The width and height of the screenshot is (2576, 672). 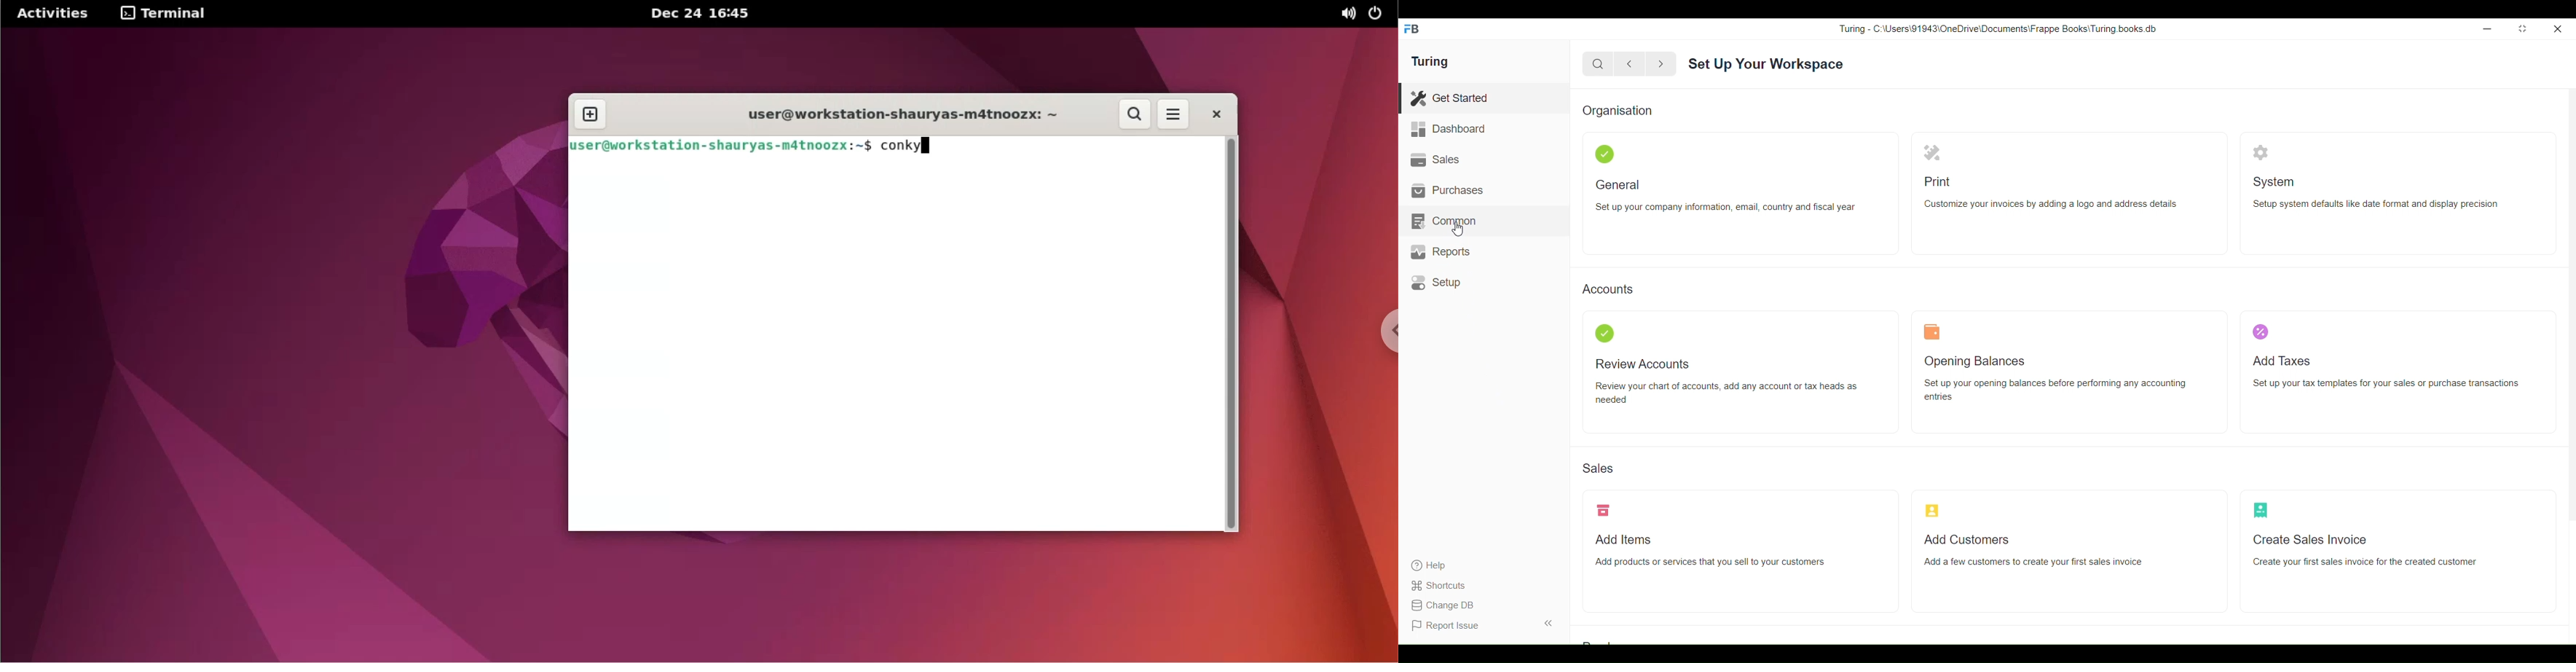 What do you see at coordinates (2056, 379) in the screenshot?
I see `Opening Balances Set up your opening balances before performing any accounting entries` at bounding box center [2056, 379].